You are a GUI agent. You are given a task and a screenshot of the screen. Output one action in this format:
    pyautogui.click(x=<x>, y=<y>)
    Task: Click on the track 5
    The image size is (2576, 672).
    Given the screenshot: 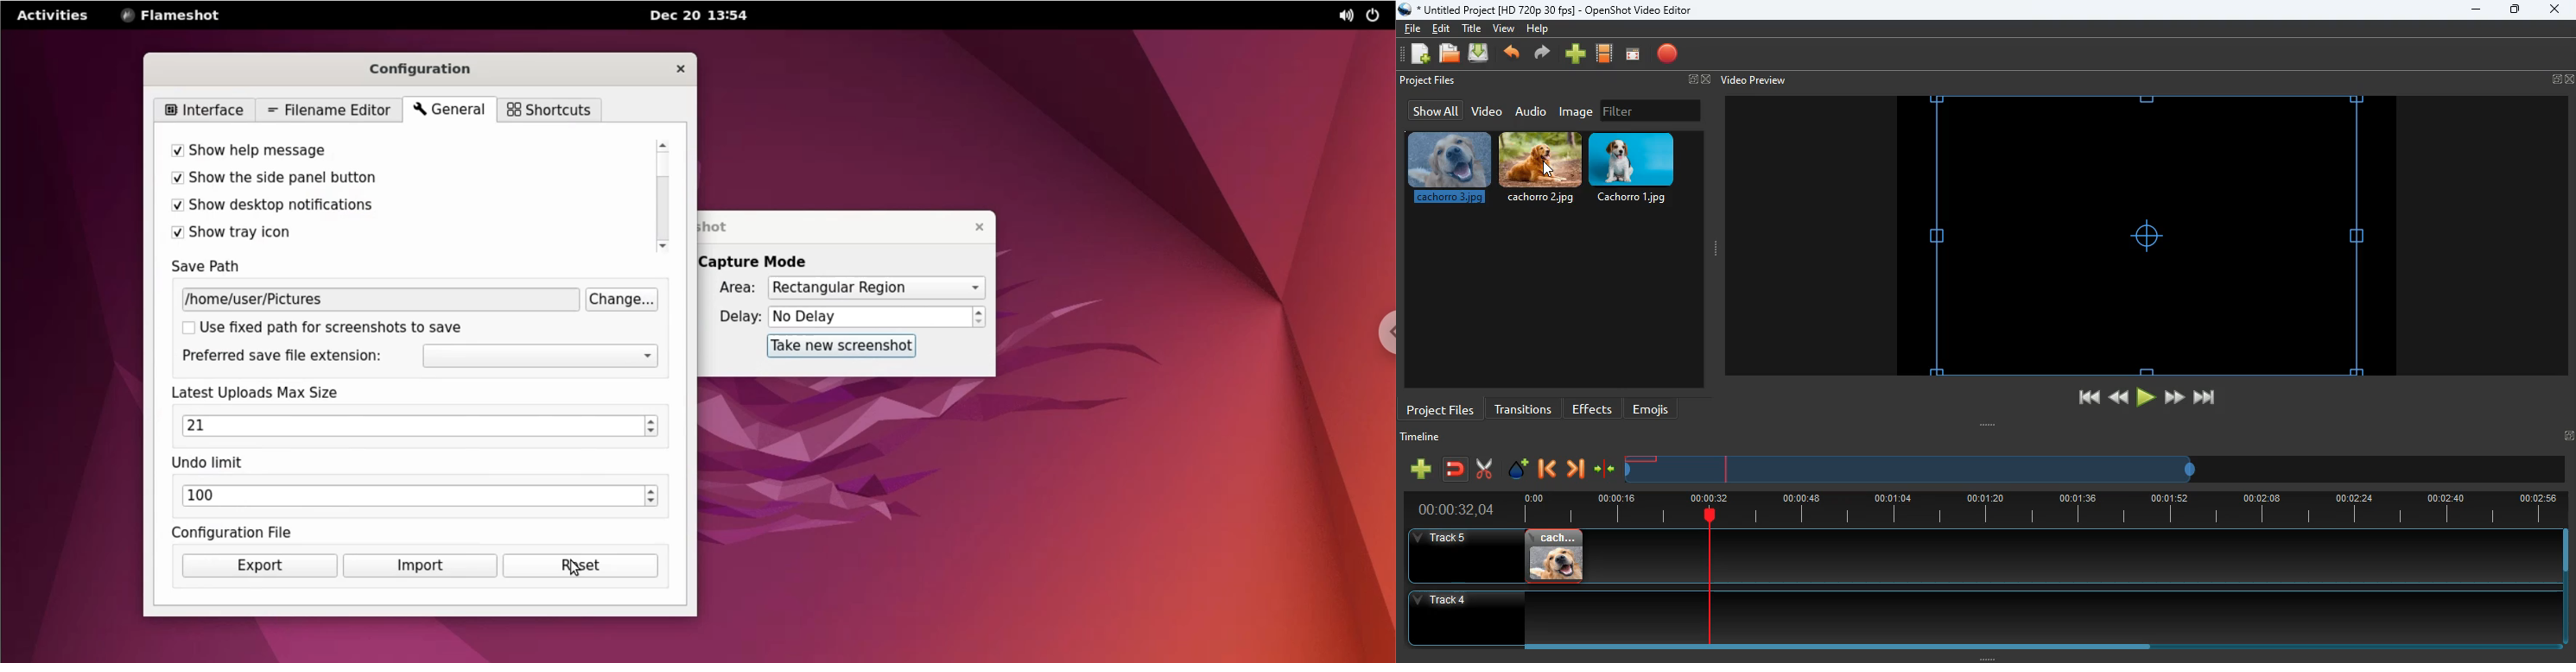 What is the action you would take?
    pyautogui.click(x=1444, y=539)
    